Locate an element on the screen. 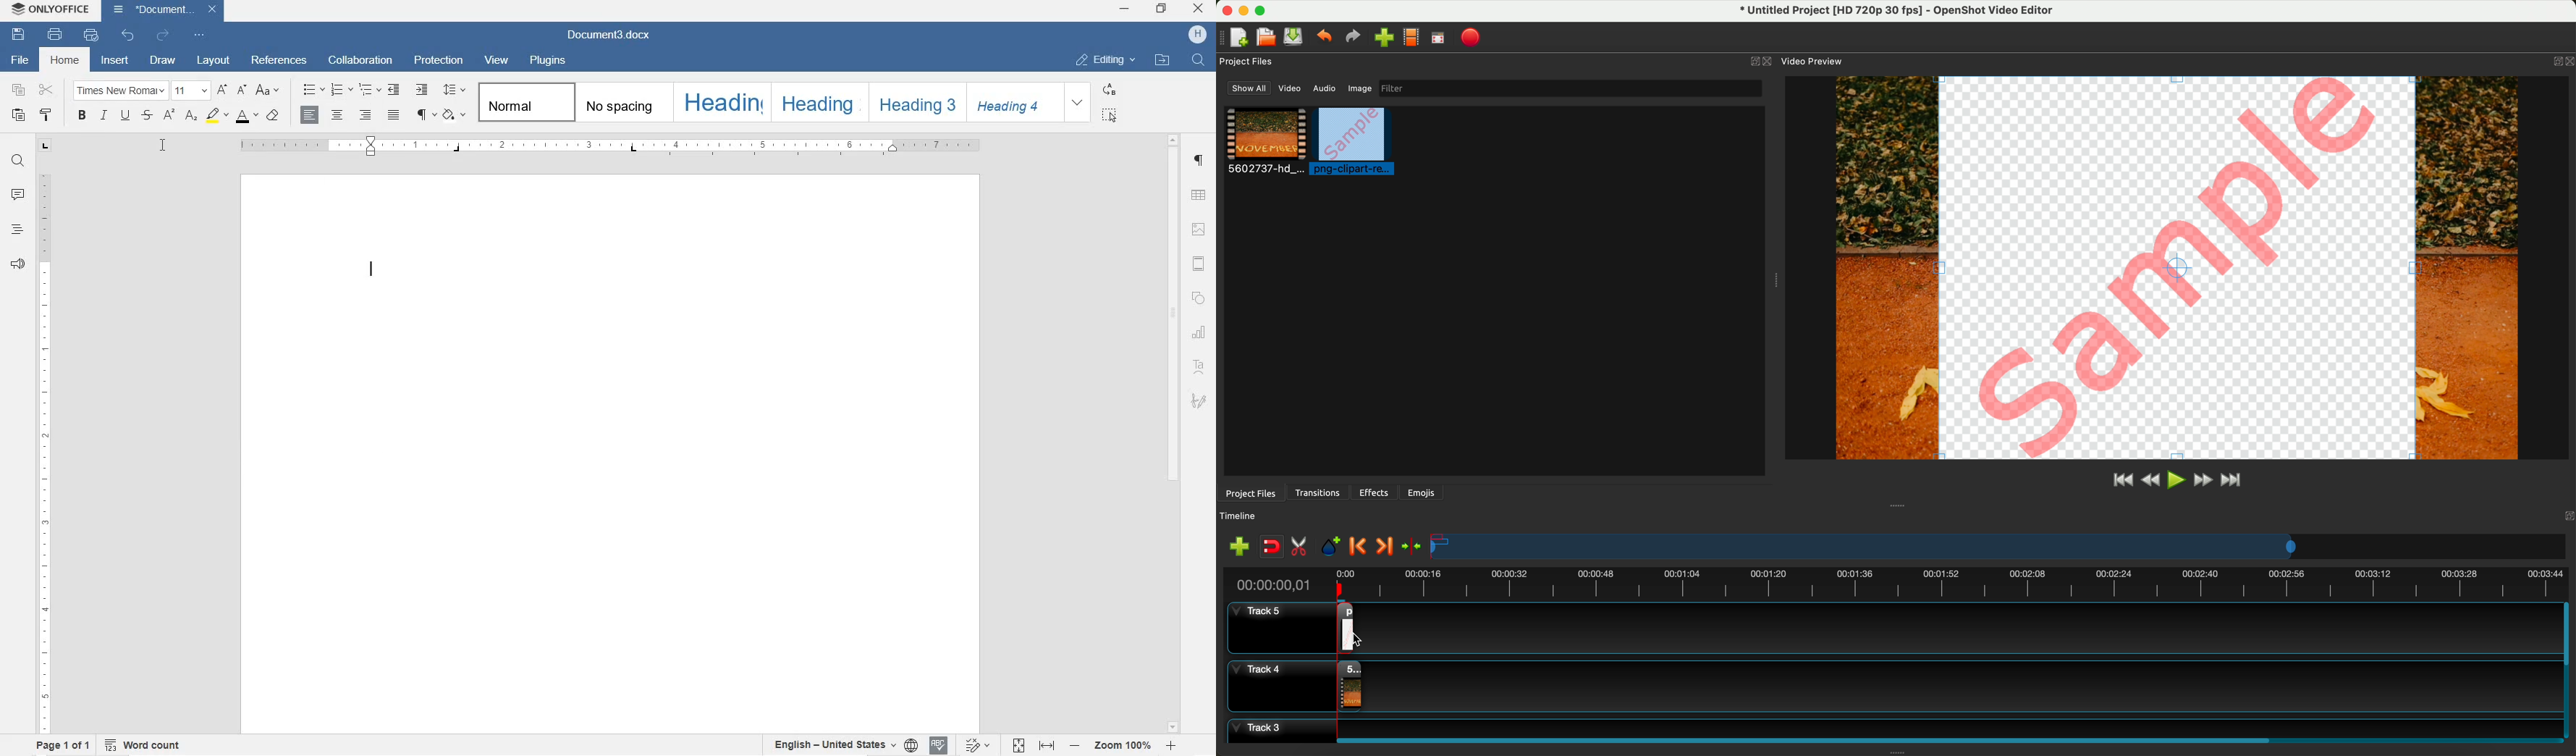 The image size is (2576, 756). OPEN FILE LOCATION is located at coordinates (1162, 59).